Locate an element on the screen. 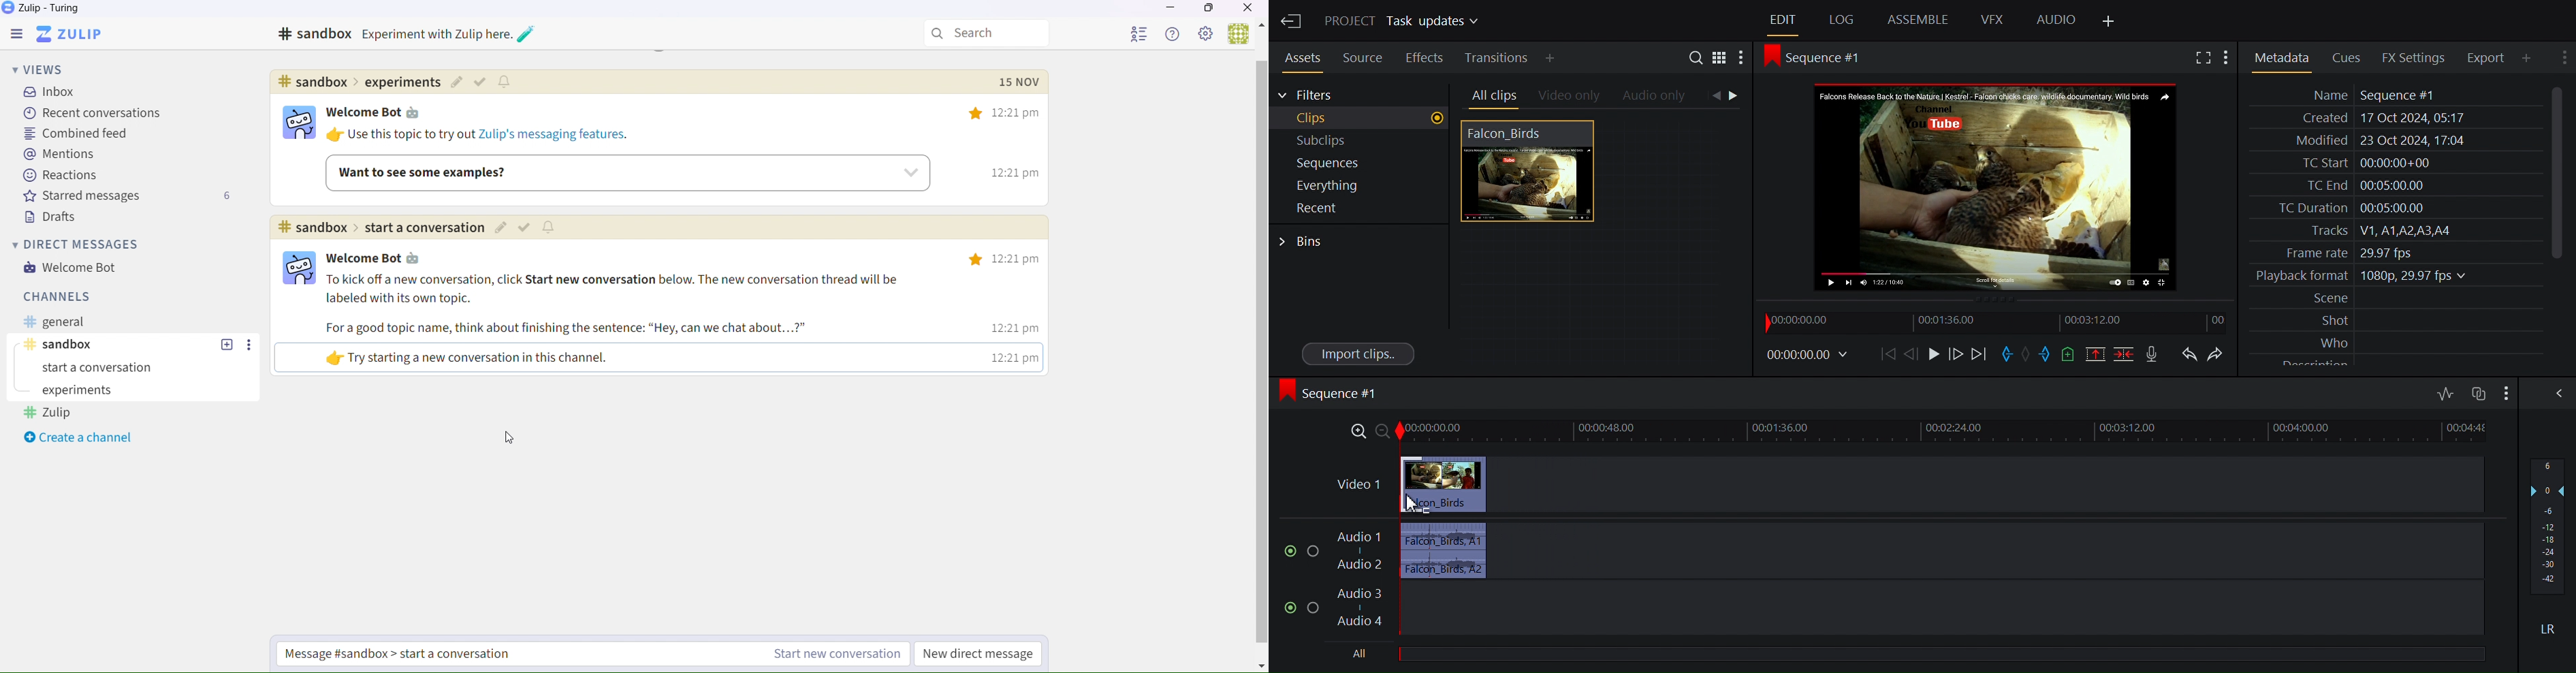  New direct message is located at coordinates (976, 654).